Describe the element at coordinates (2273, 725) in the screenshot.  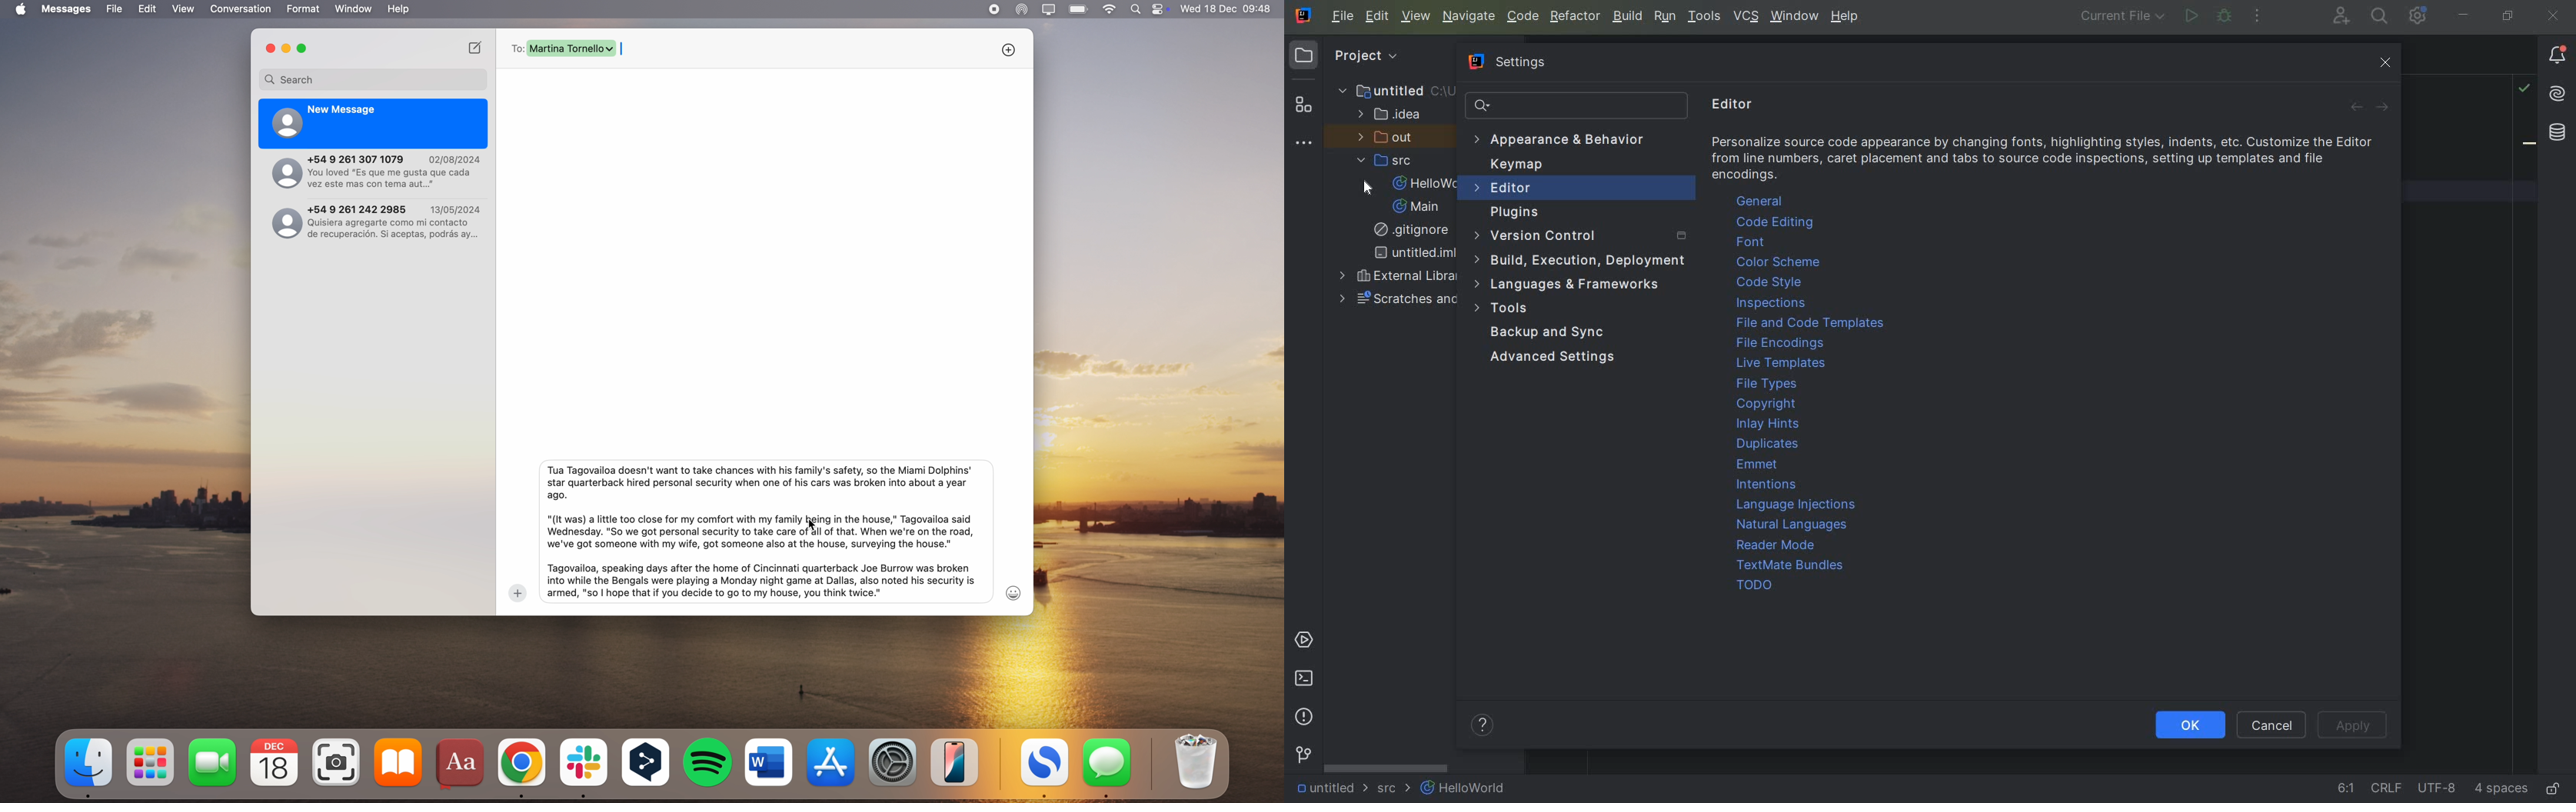
I see `Cancel` at that location.